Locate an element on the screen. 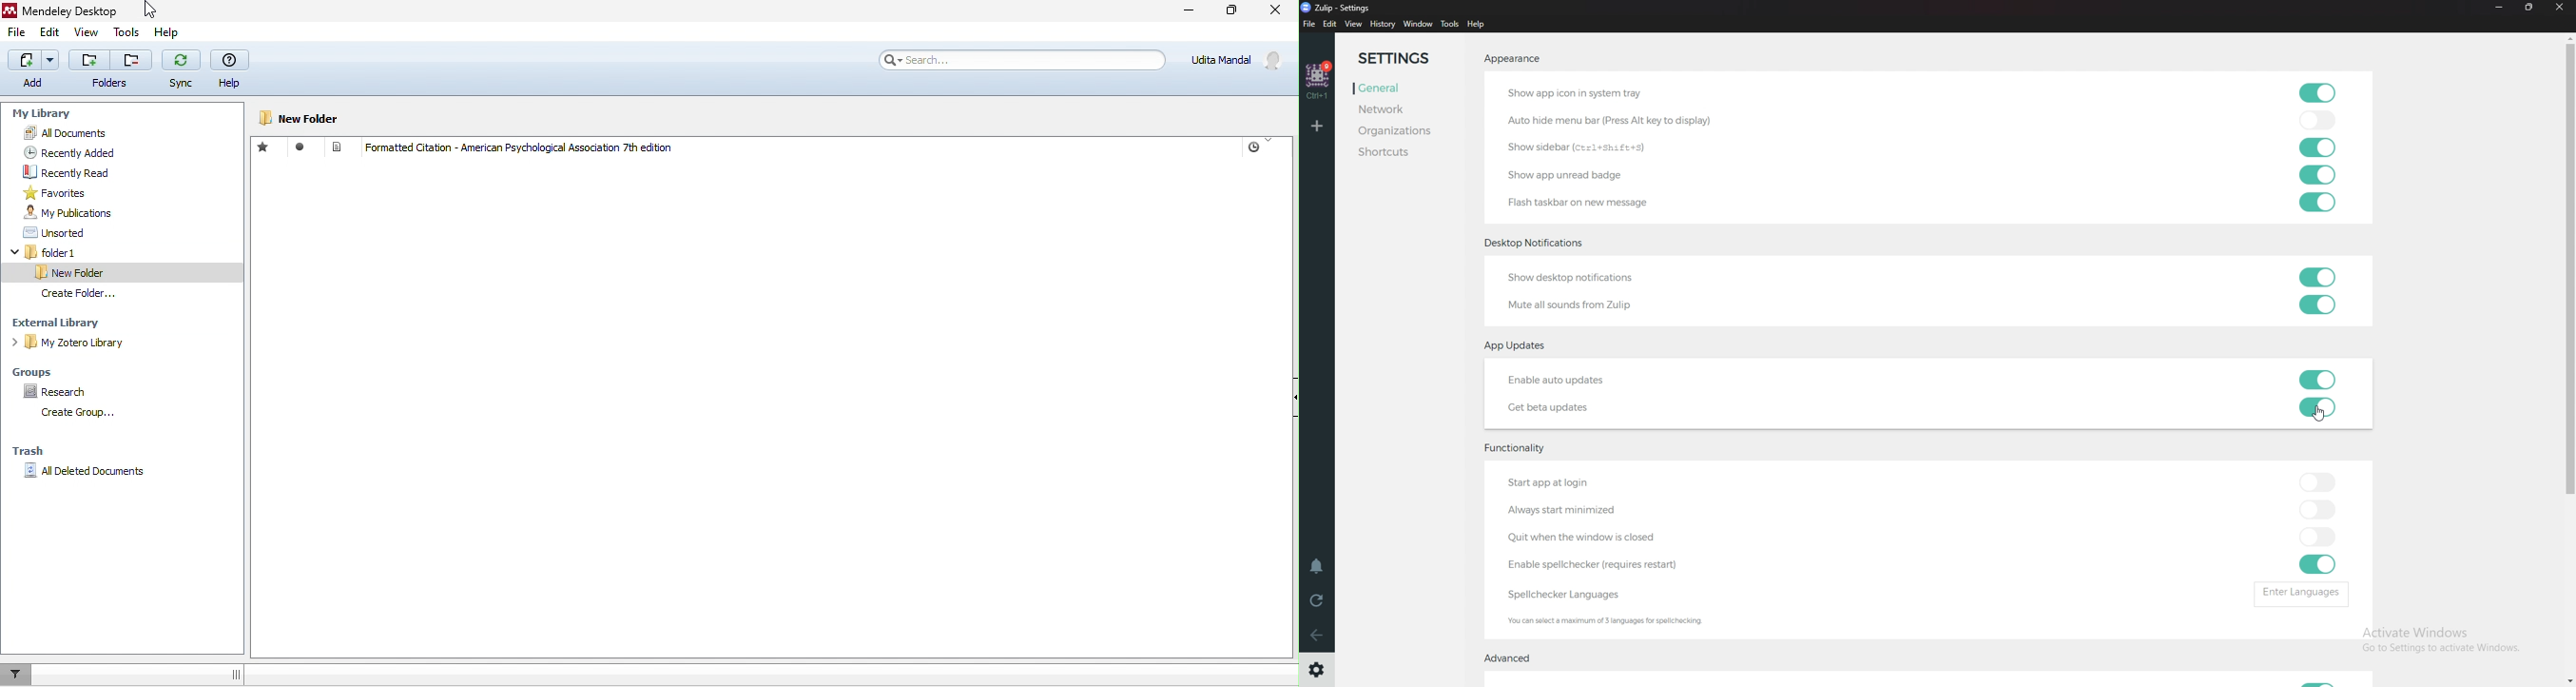 This screenshot has width=2576, height=700. show desktop notifications is located at coordinates (1609, 280).